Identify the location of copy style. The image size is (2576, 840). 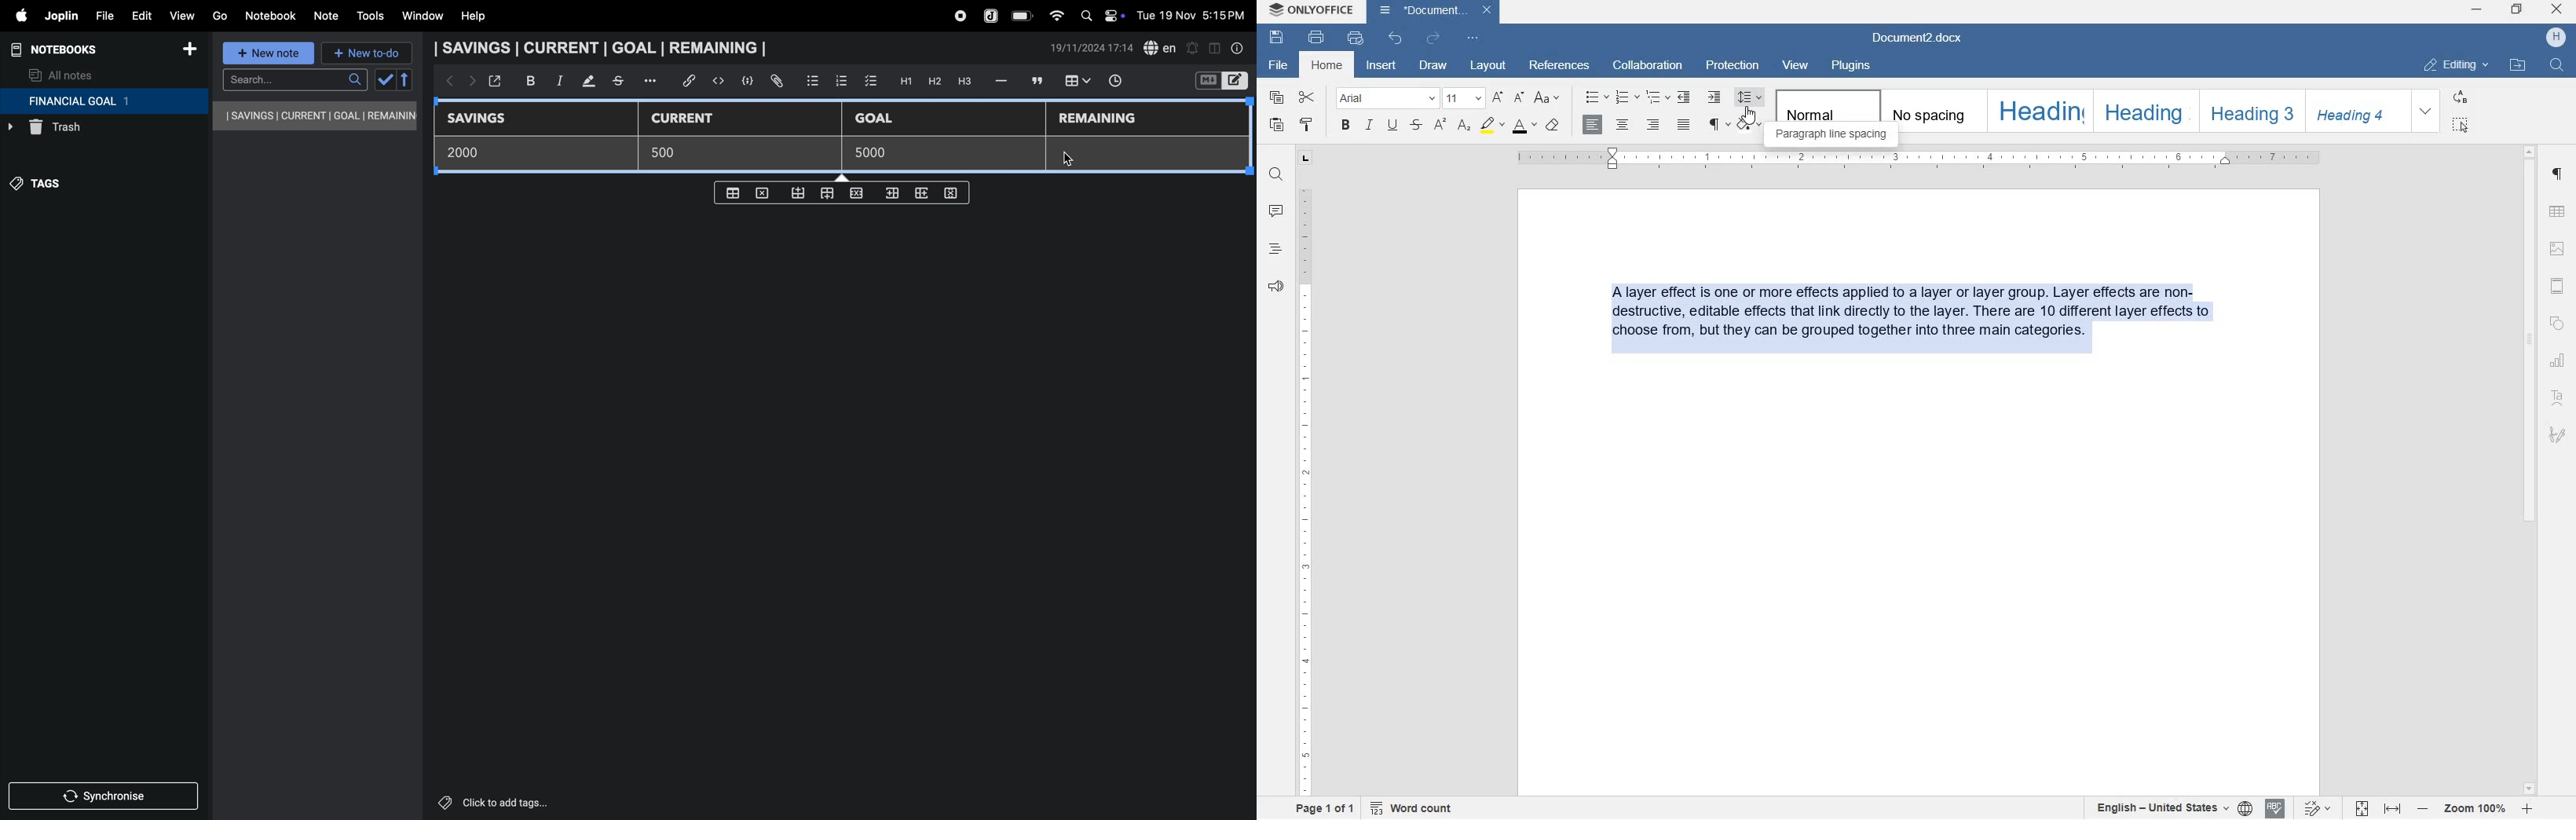
(1307, 126).